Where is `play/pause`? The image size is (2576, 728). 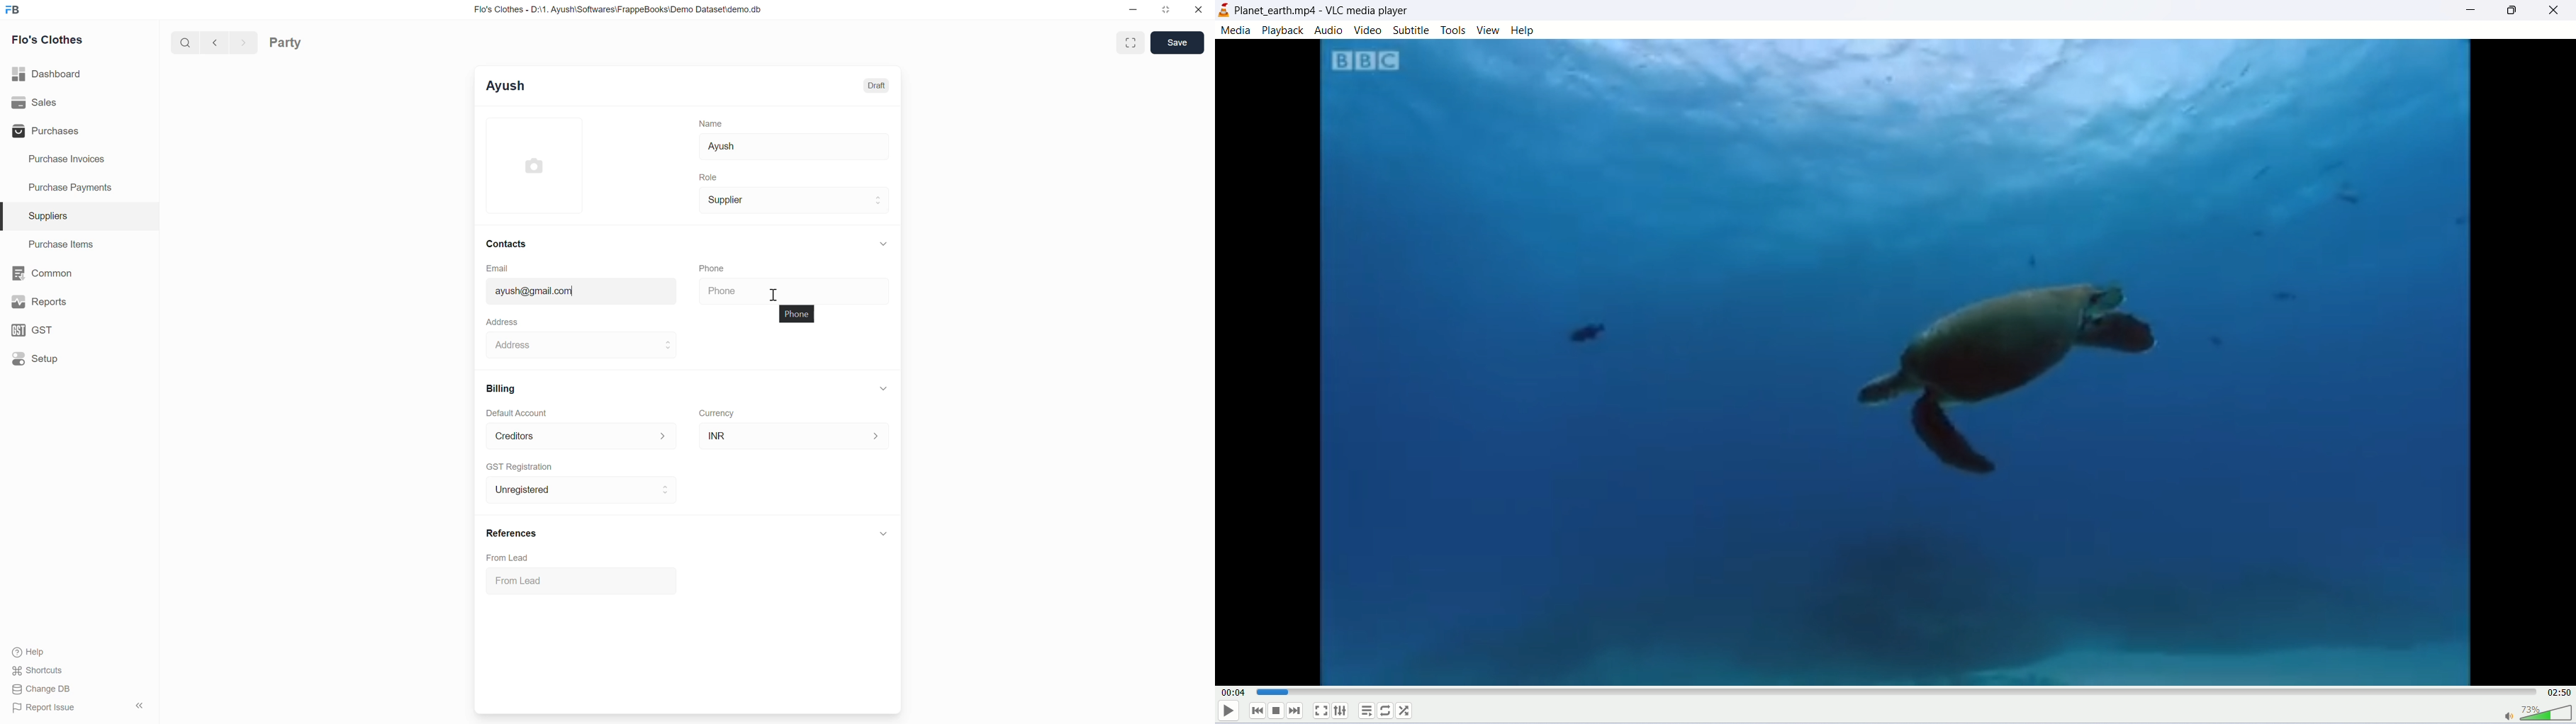
play/pause is located at coordinates (1228, 713).